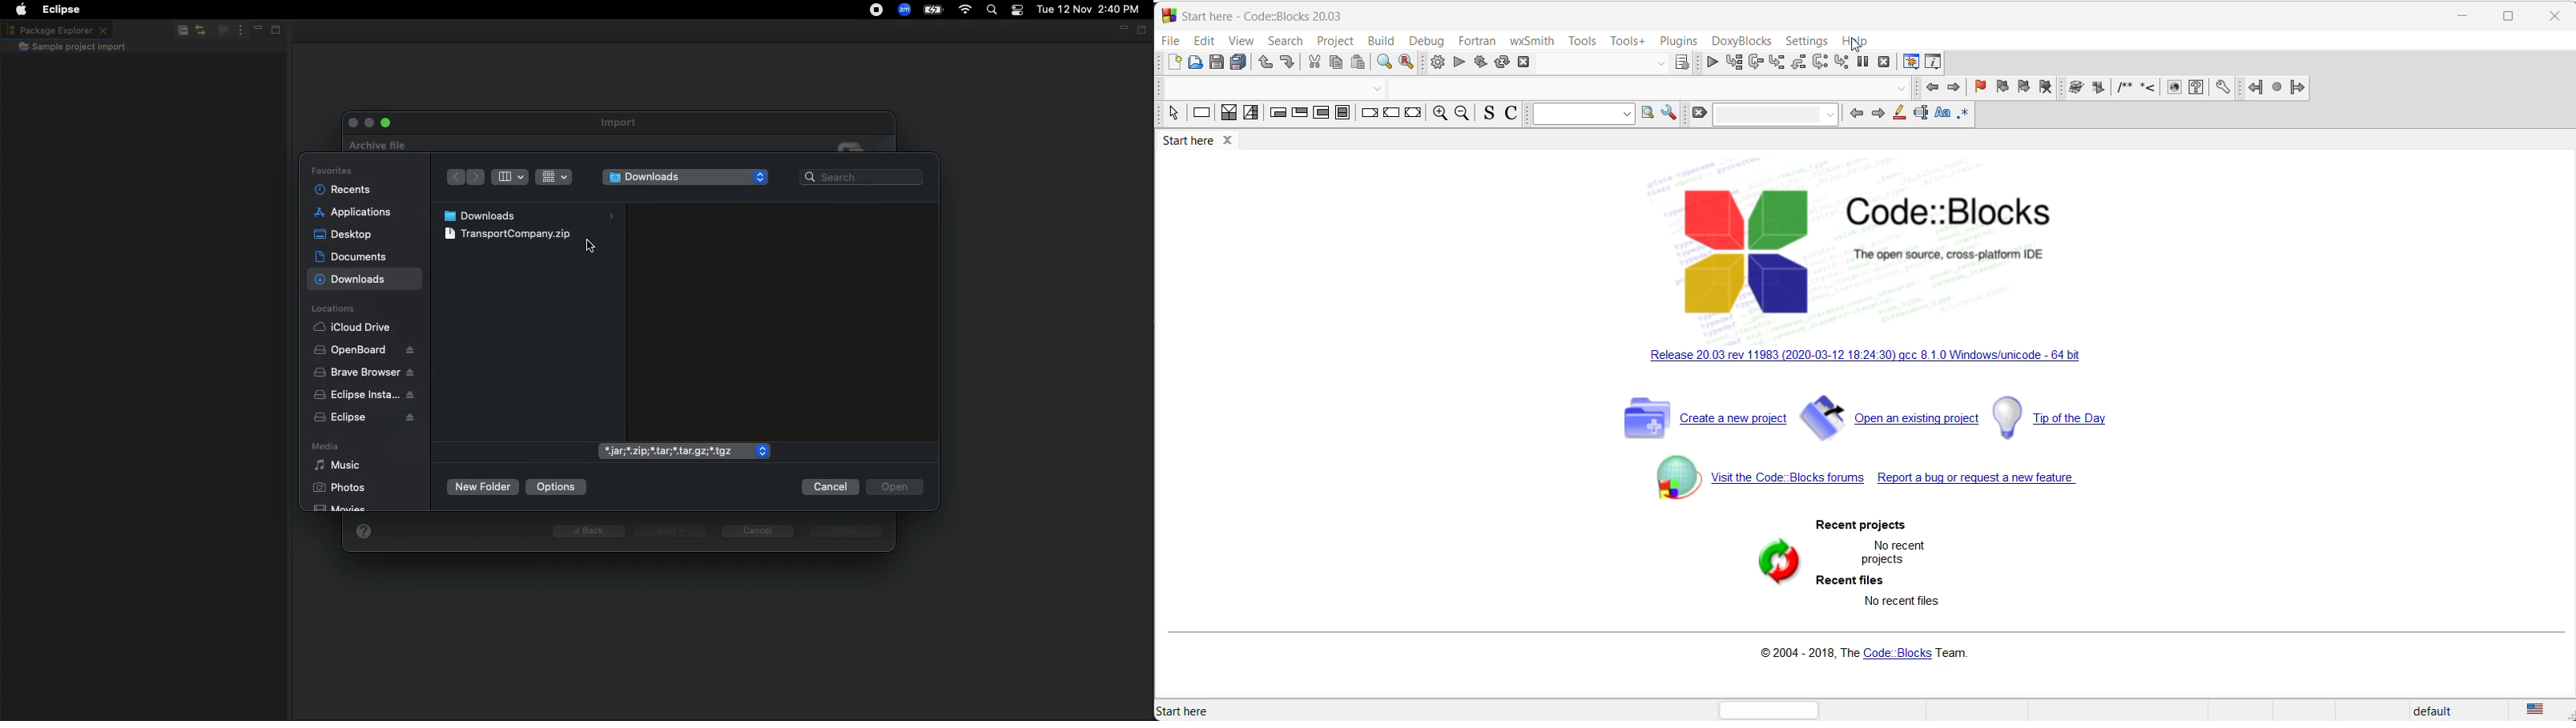 This screenshot has width=2576, height=728. Describe the element at coordinates (556, 485) in the screenshot. I see `Options` at that location.